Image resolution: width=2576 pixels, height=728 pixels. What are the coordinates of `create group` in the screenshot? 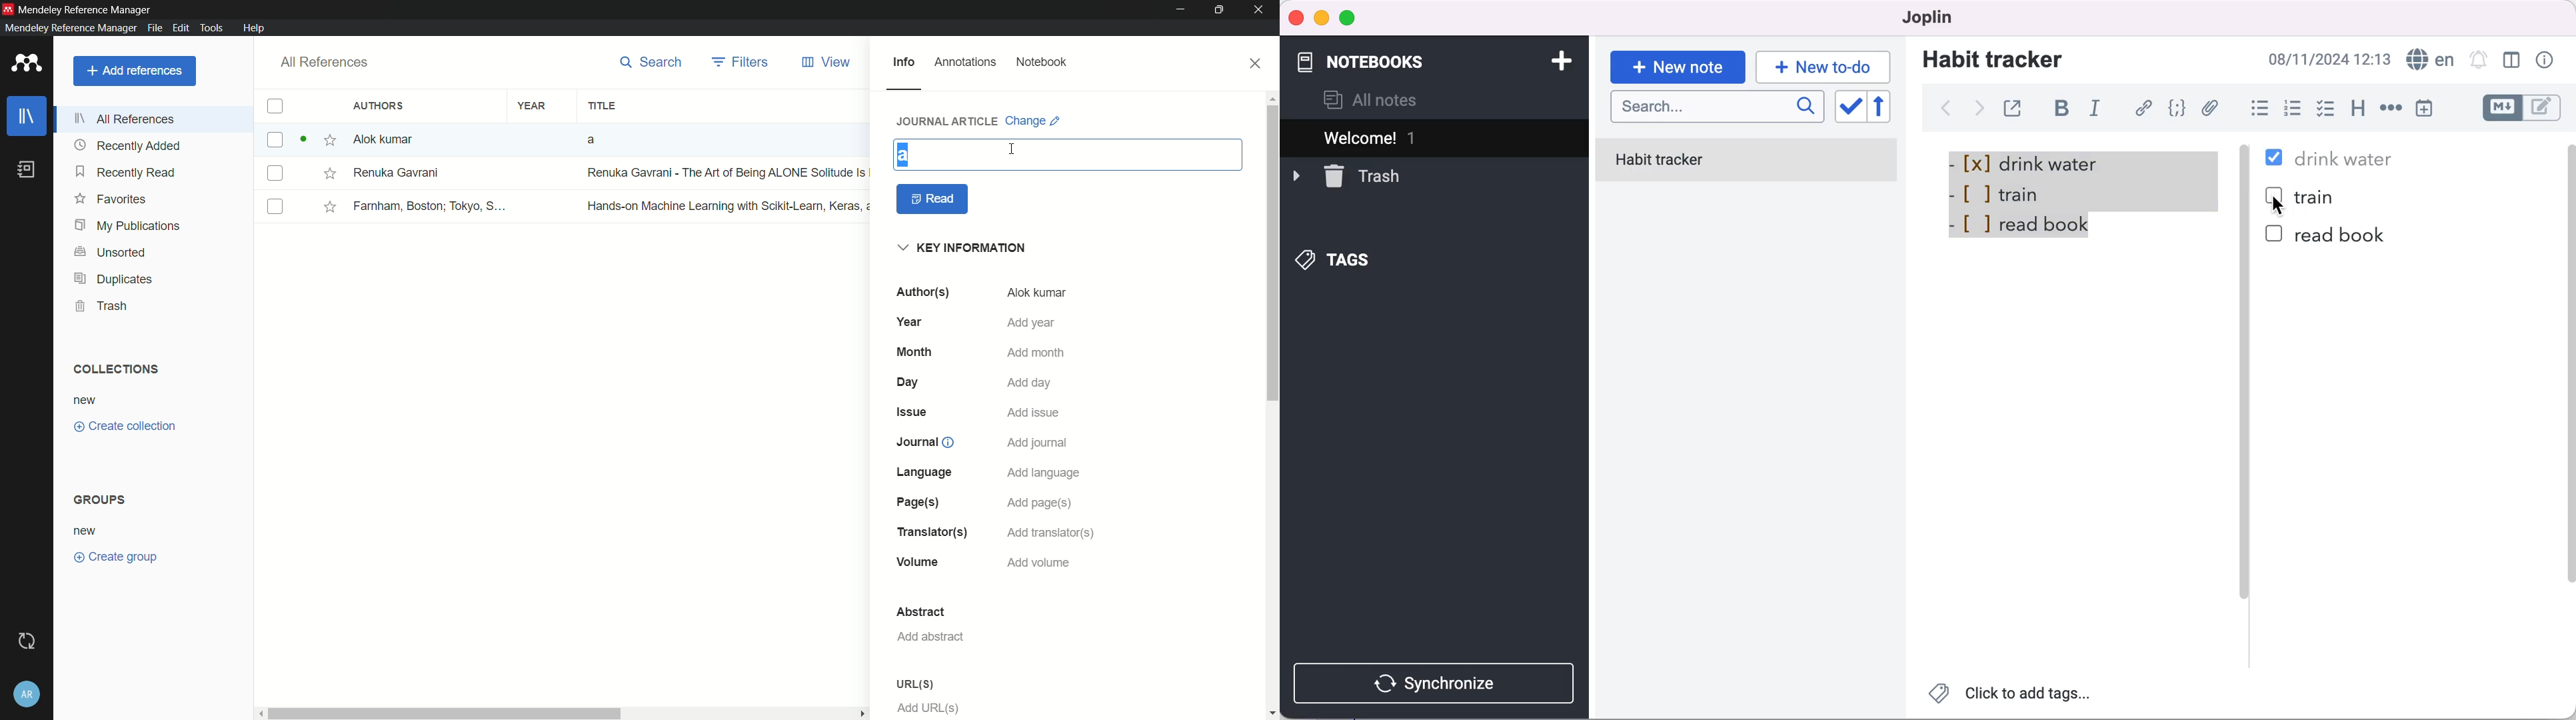 It's located at (115, 555).